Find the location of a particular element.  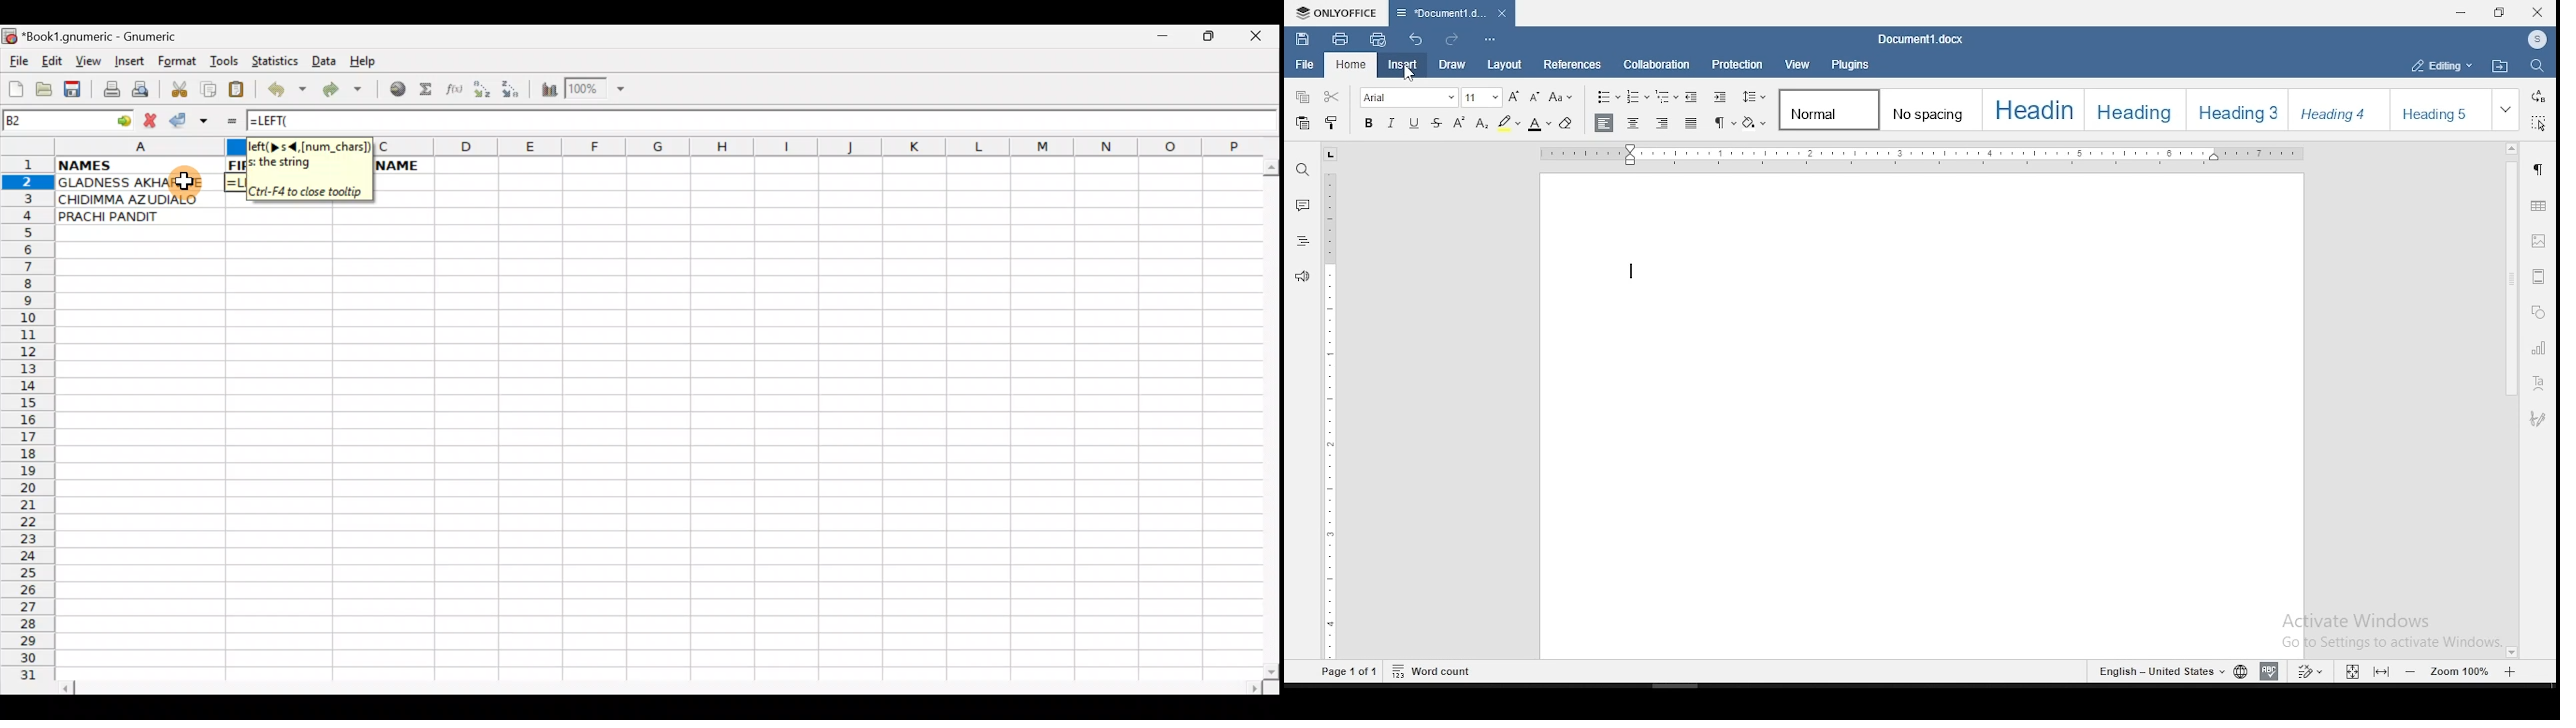

text editor is located at coordinates (1632, 271).